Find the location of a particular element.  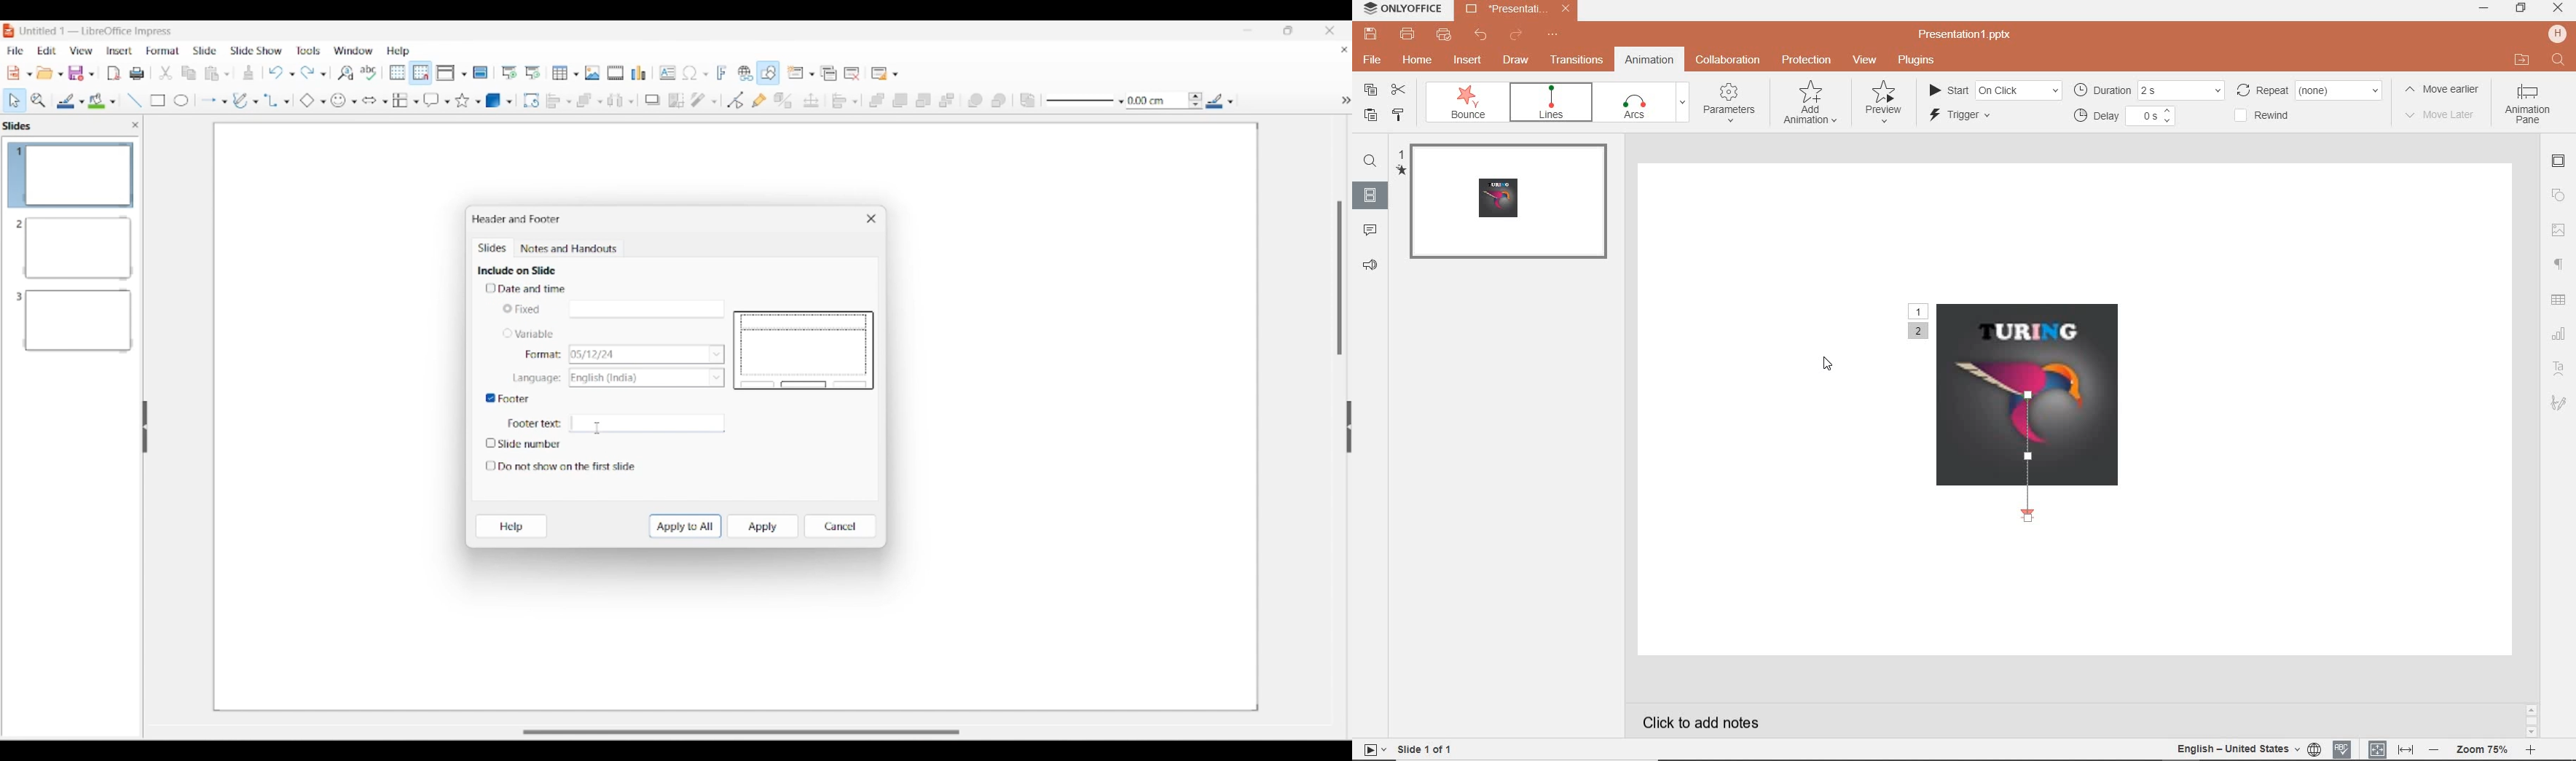

3D object options is located at coordinates (499, 101).